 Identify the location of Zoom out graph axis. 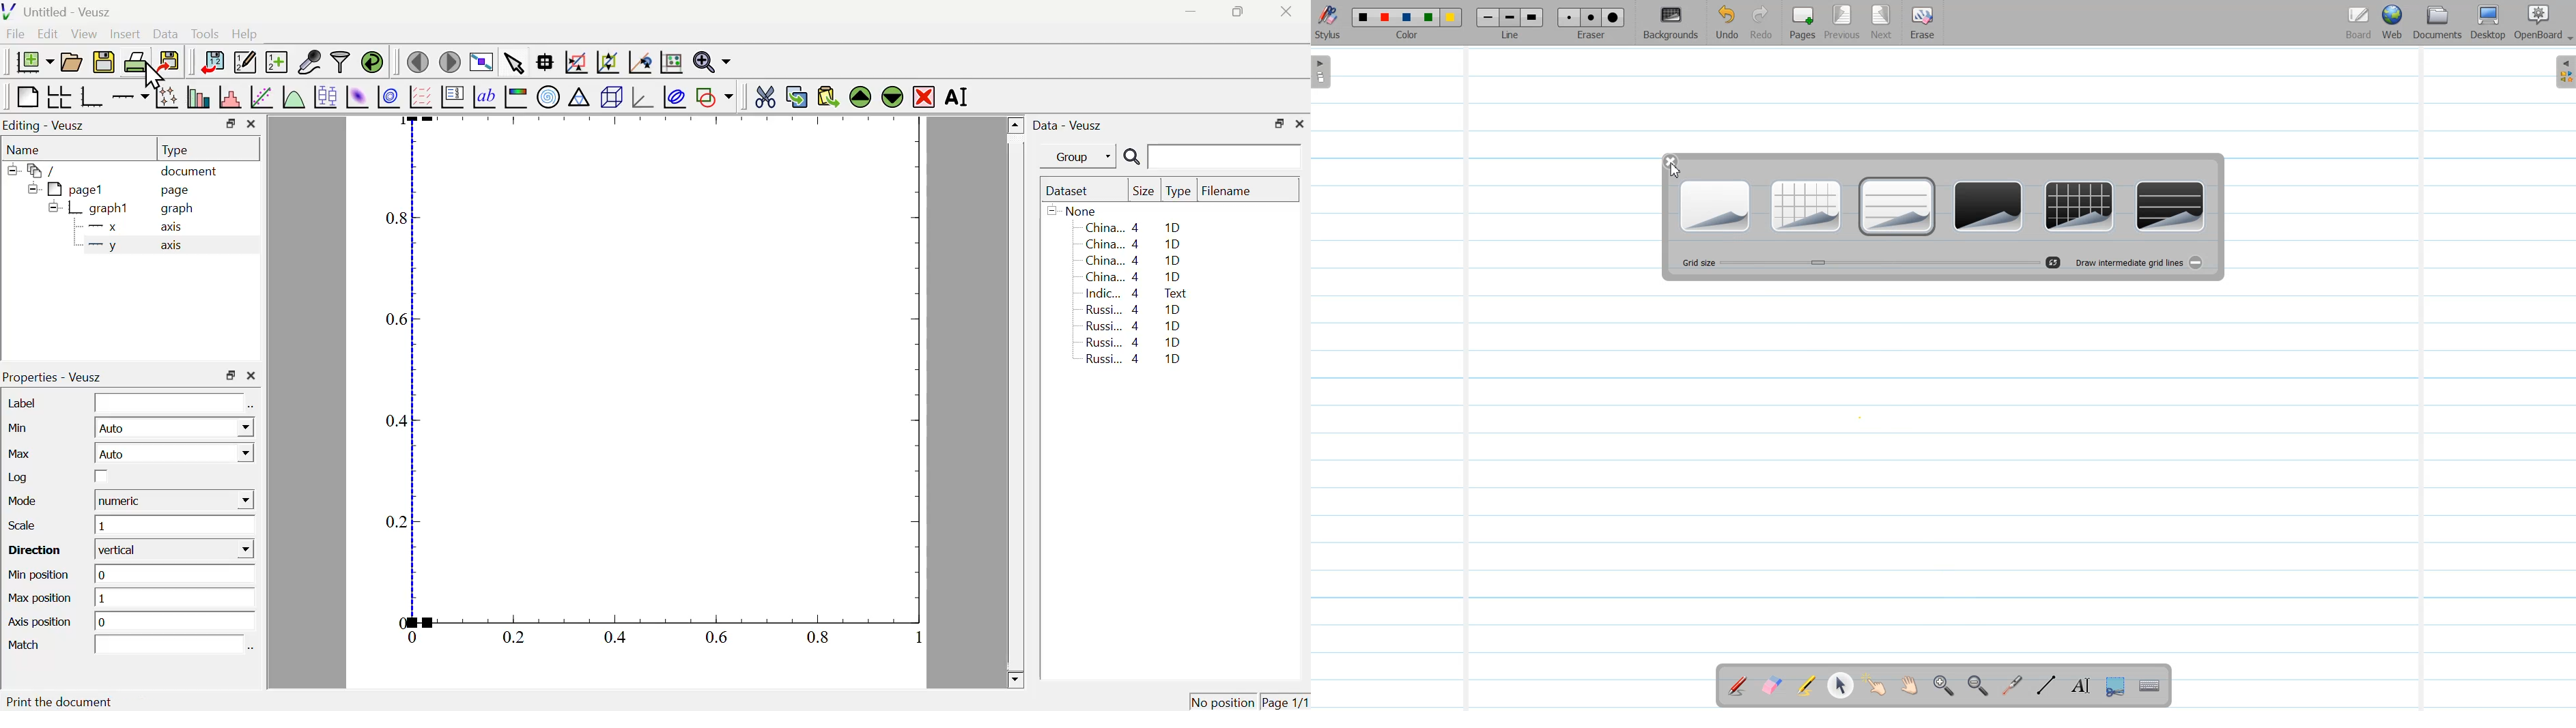
(607, 61).